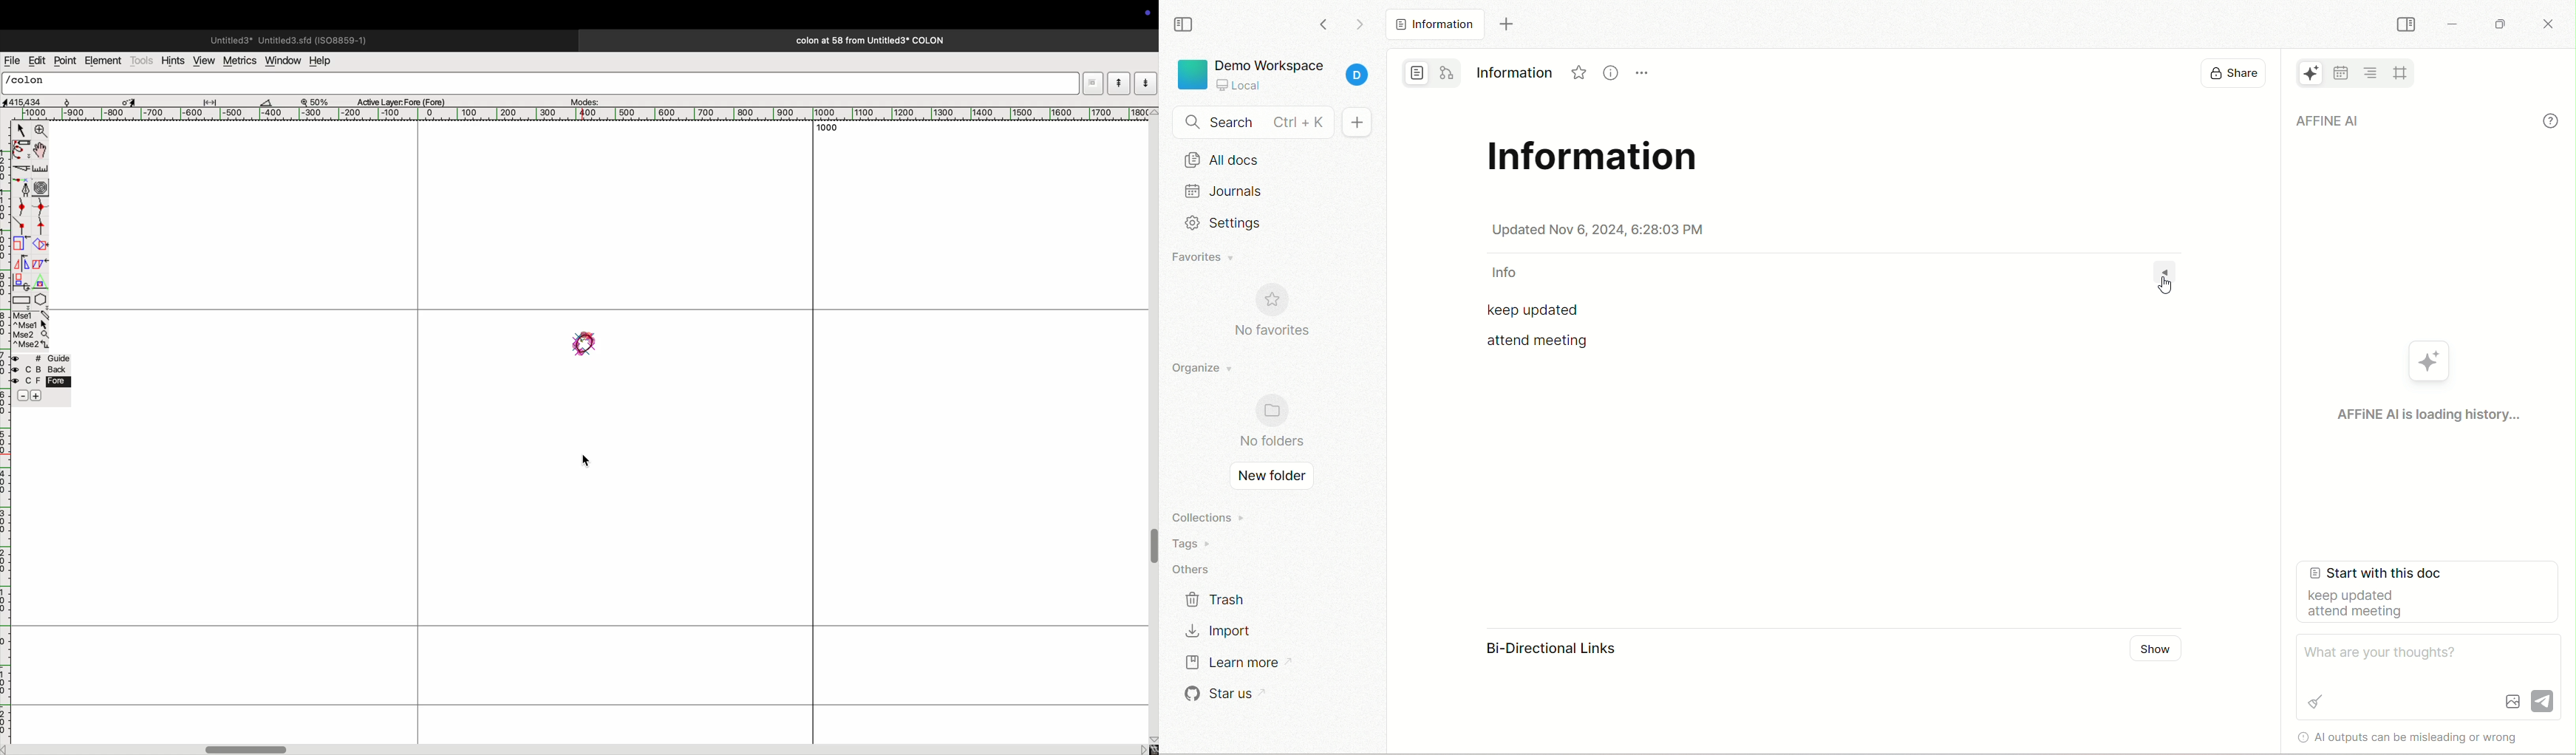  What do you see at coordinates (1201, 373) in the screenshot?
I see `organize` at bounding box center [1201, 373].